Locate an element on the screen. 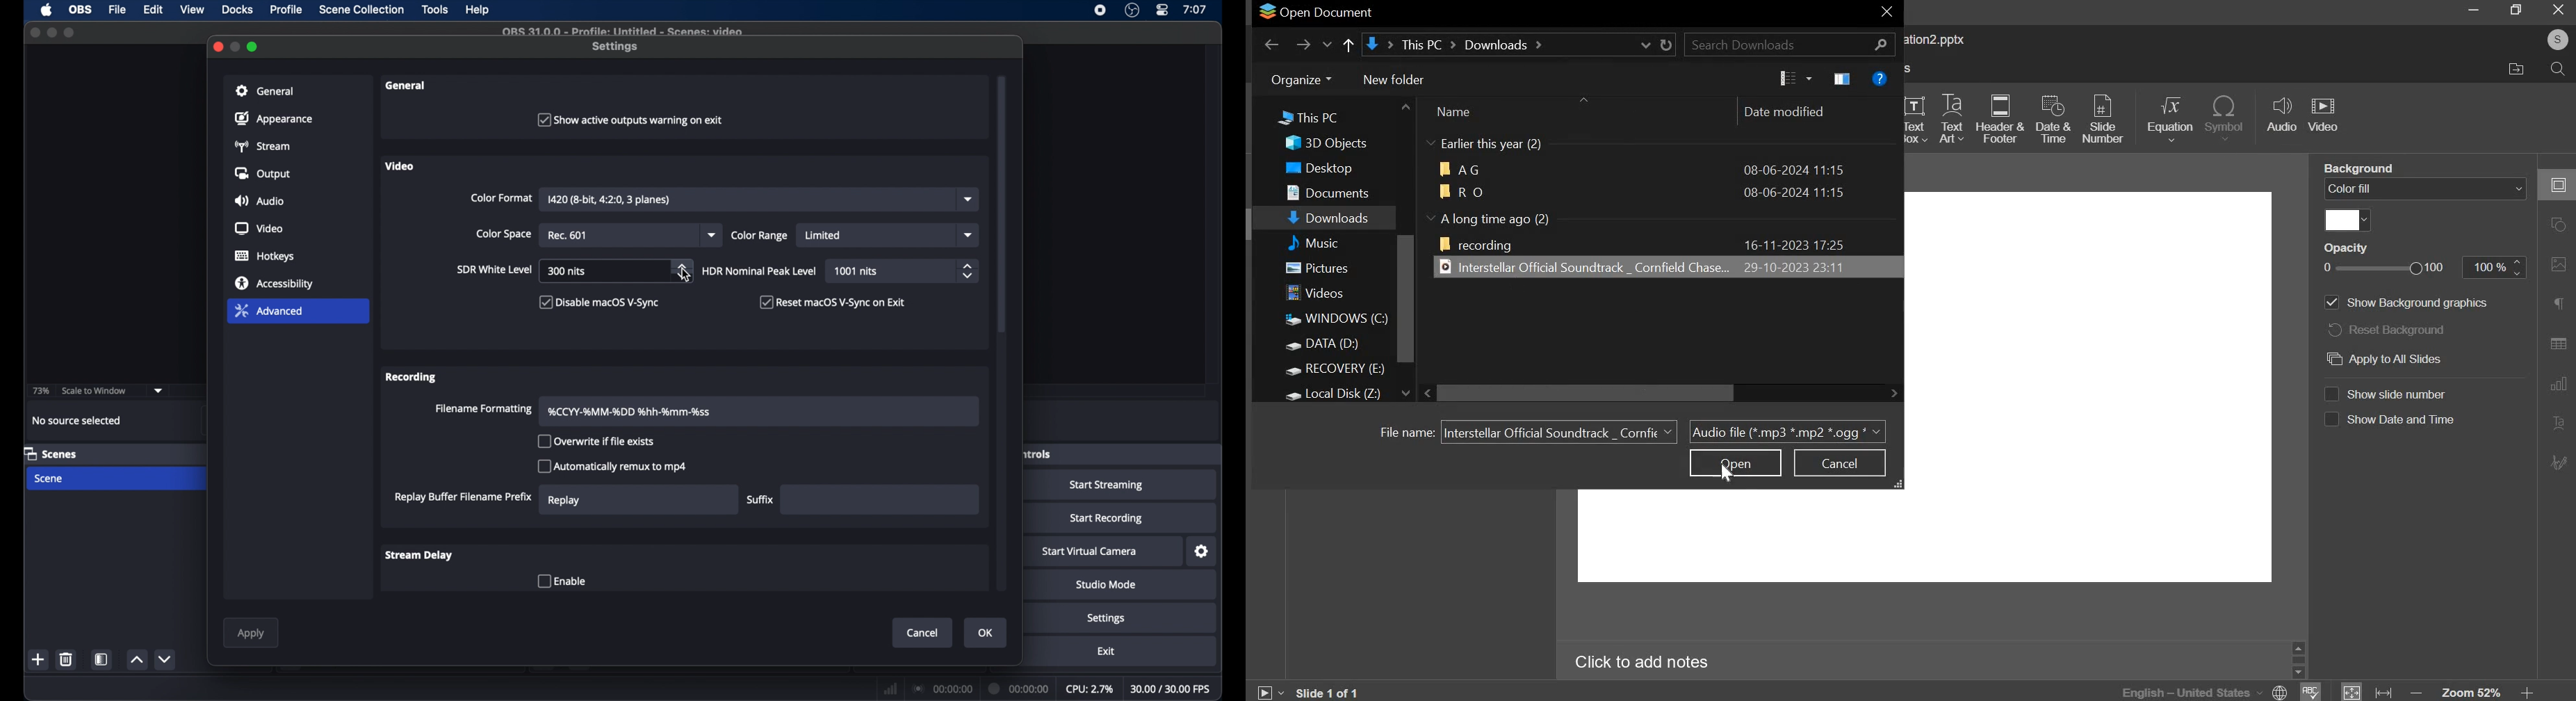  stepper buttons is located at coordinates (682, 271).